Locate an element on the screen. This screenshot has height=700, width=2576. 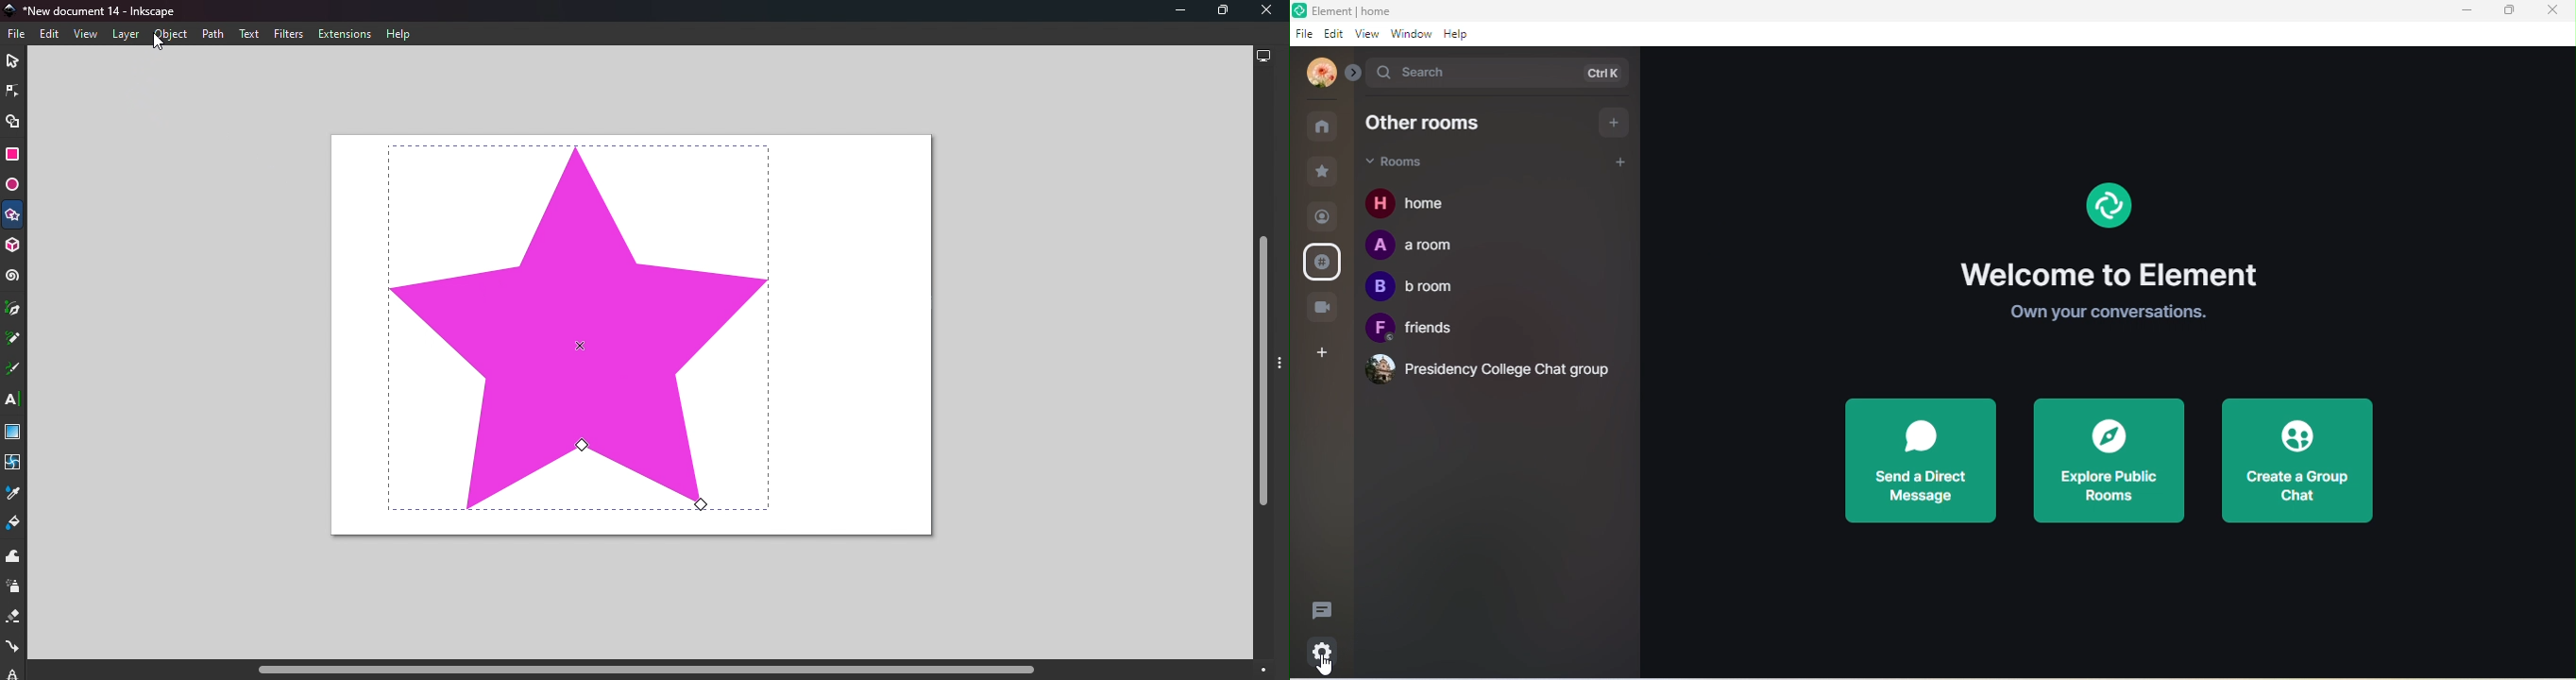
other rooms is located at coordinates (1433, 124).